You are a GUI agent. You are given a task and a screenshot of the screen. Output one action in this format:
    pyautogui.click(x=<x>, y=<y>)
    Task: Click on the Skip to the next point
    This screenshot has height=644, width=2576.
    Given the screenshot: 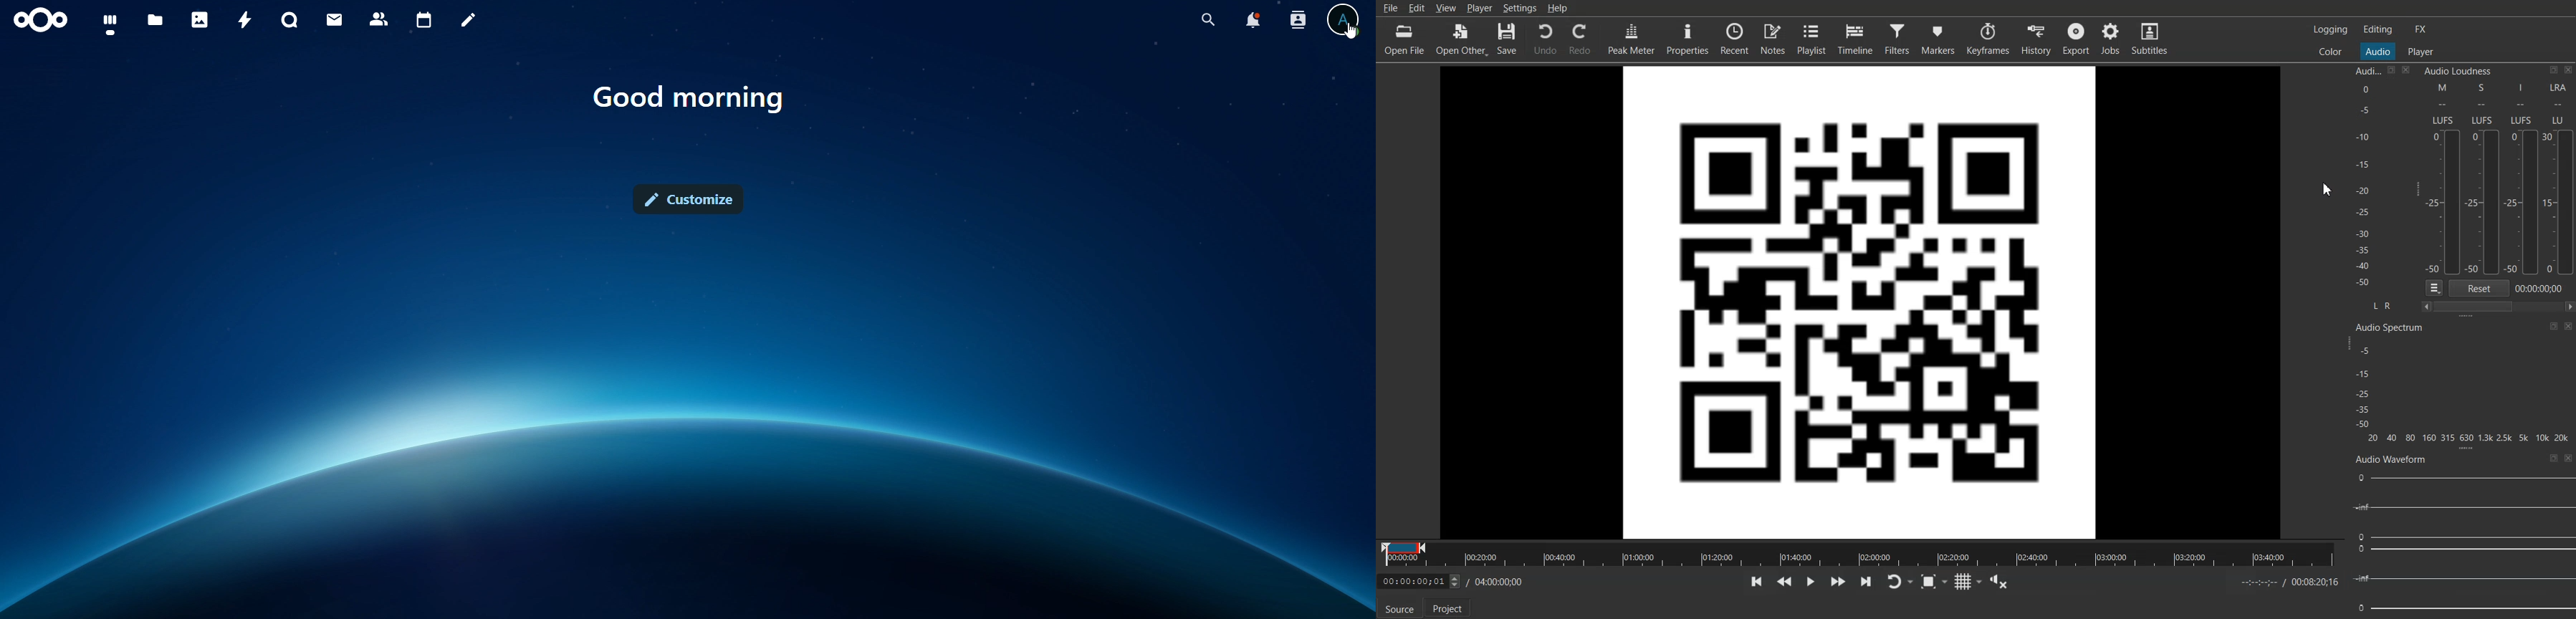 What is the action you would take?
    pyautogui.click(x=1867, y=581)
    